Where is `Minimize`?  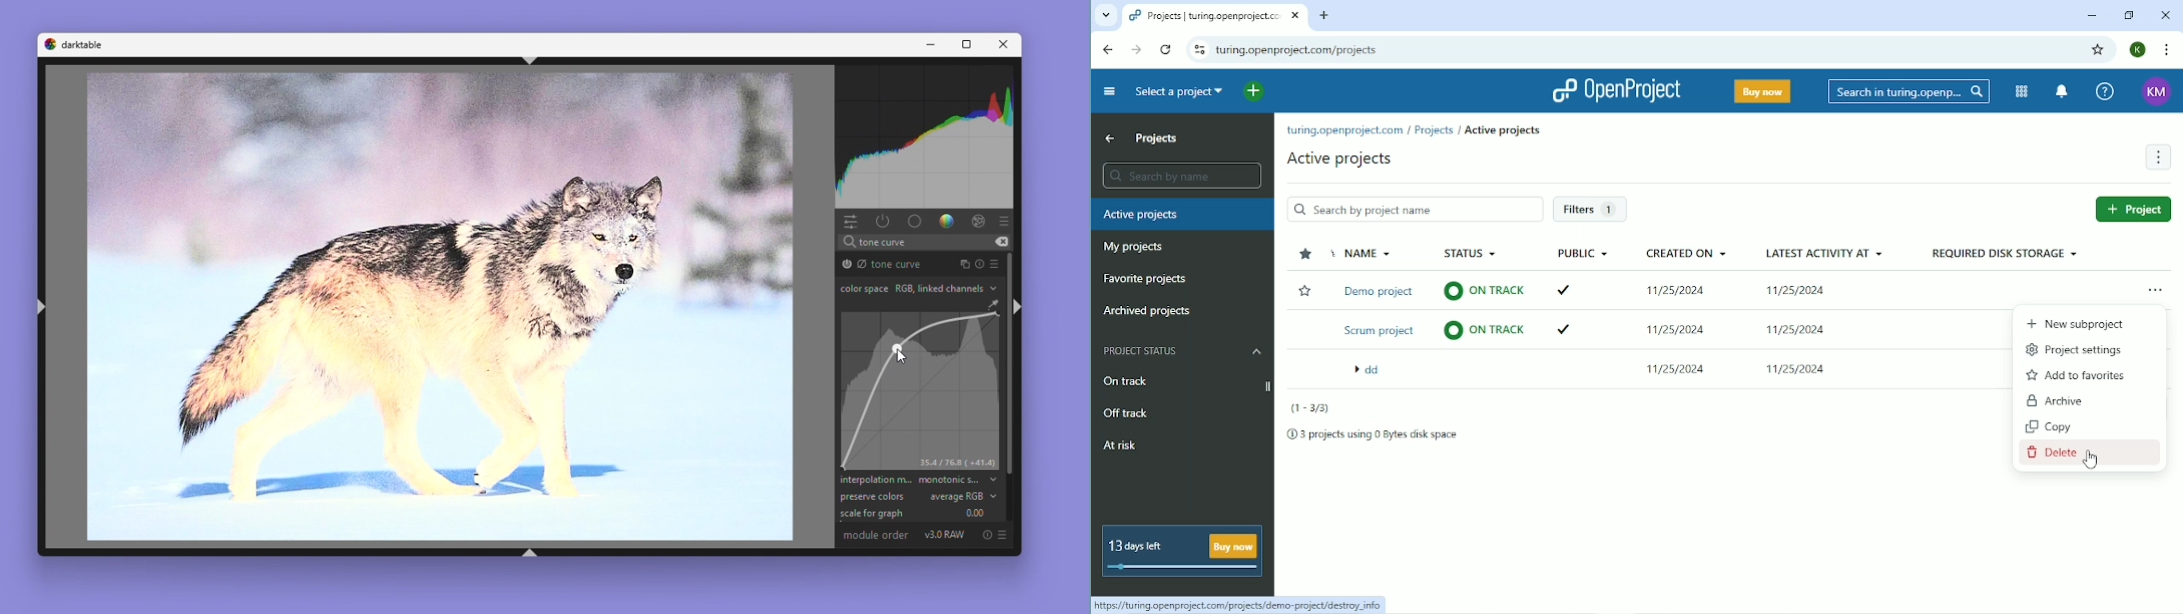
Minimize is located at coordinates (2089, 17).